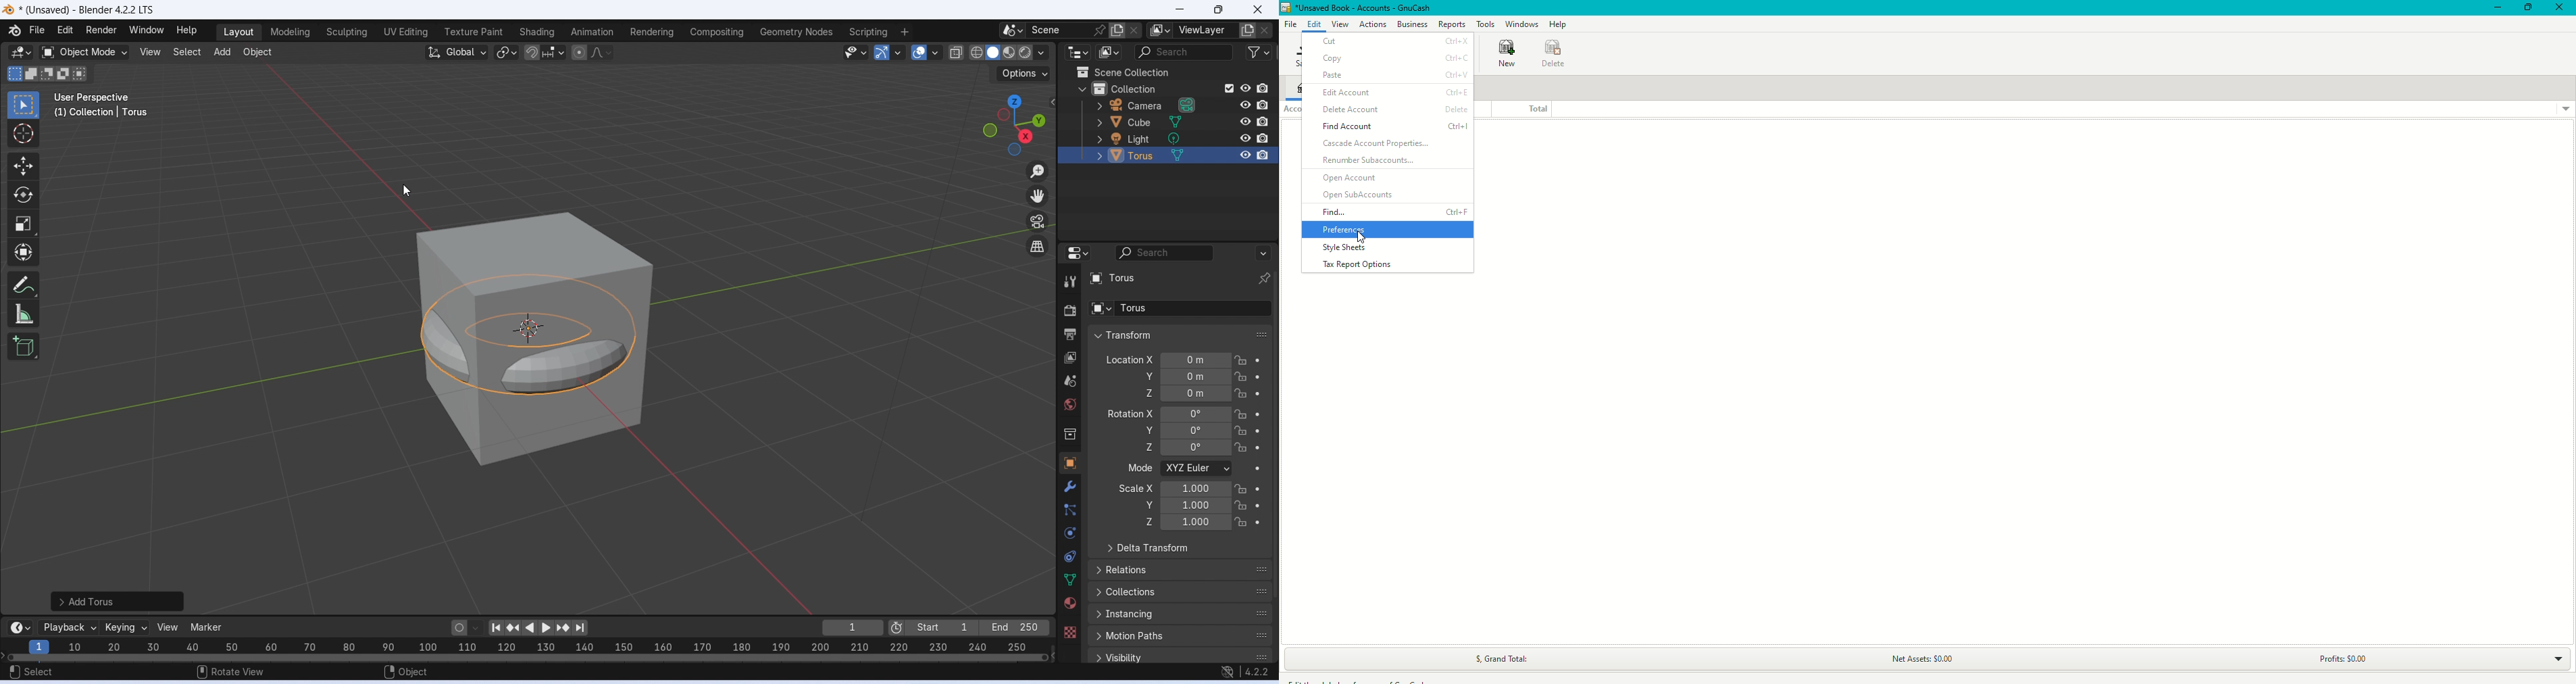 The height and width of the screenshot is (700, 2576). What do you see at coordinates (1338, 24) in the screenshot?
I see `View` at bounding box center [1338, 24].